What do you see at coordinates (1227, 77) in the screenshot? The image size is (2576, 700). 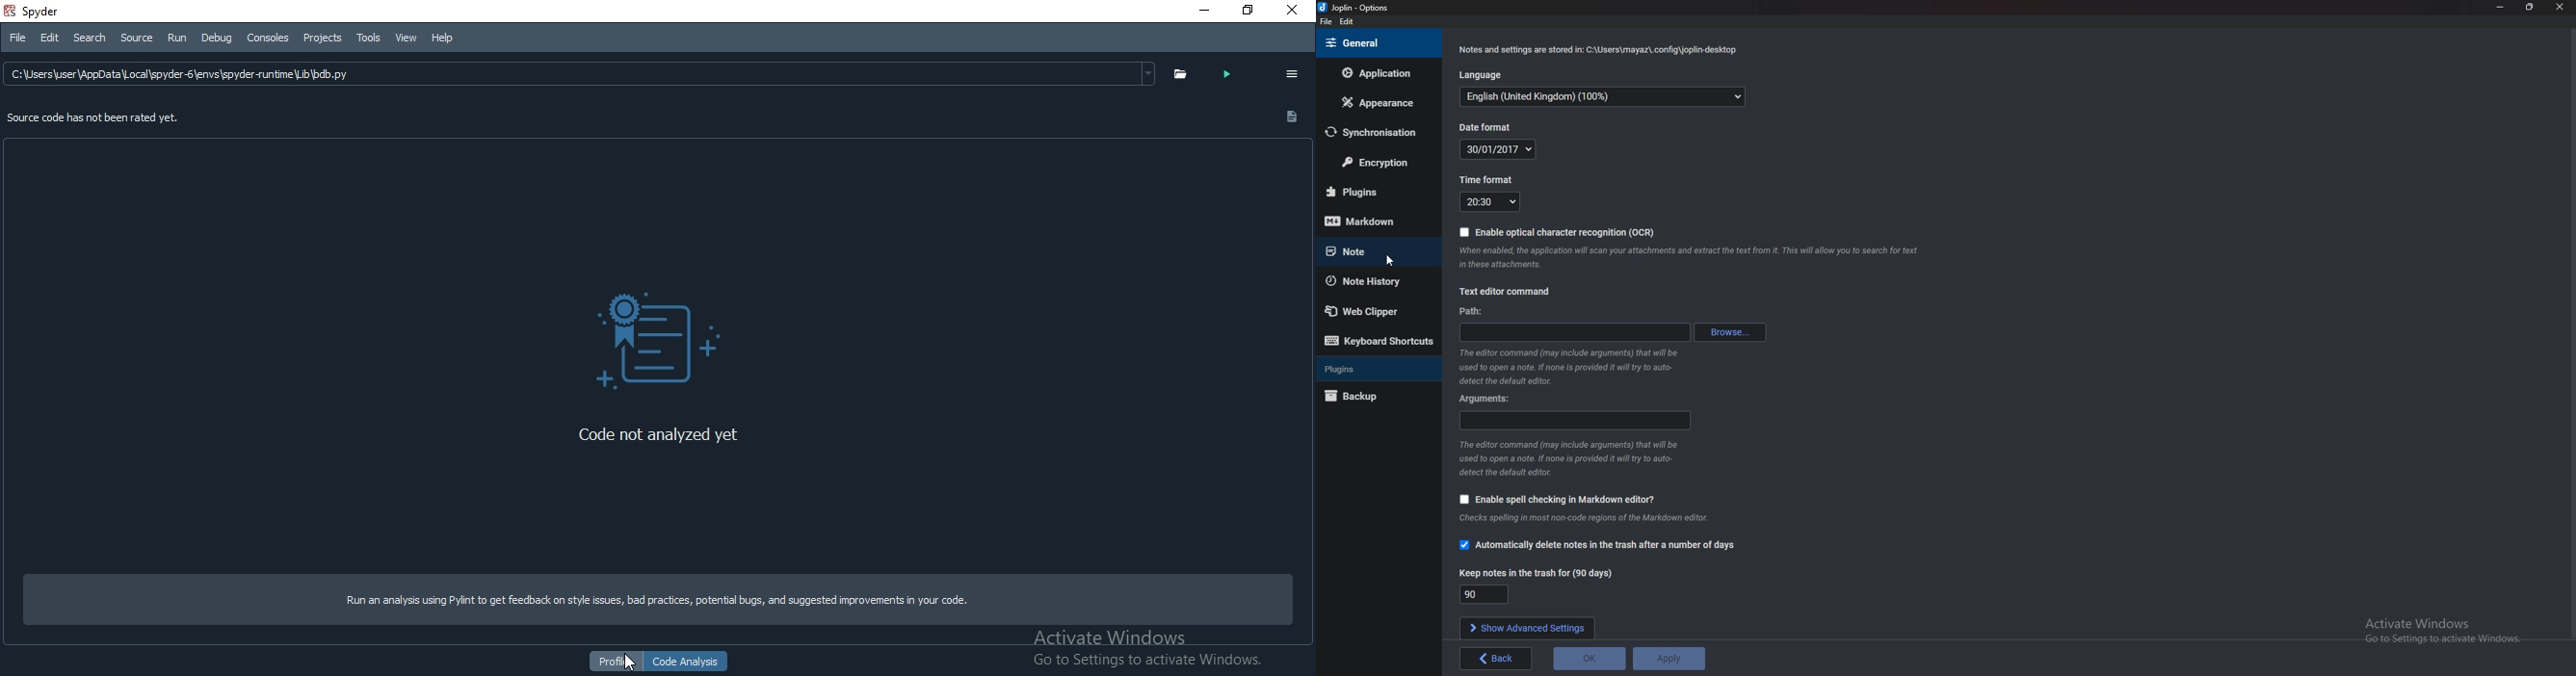 I see `run` at bounding box center [1227, 77].